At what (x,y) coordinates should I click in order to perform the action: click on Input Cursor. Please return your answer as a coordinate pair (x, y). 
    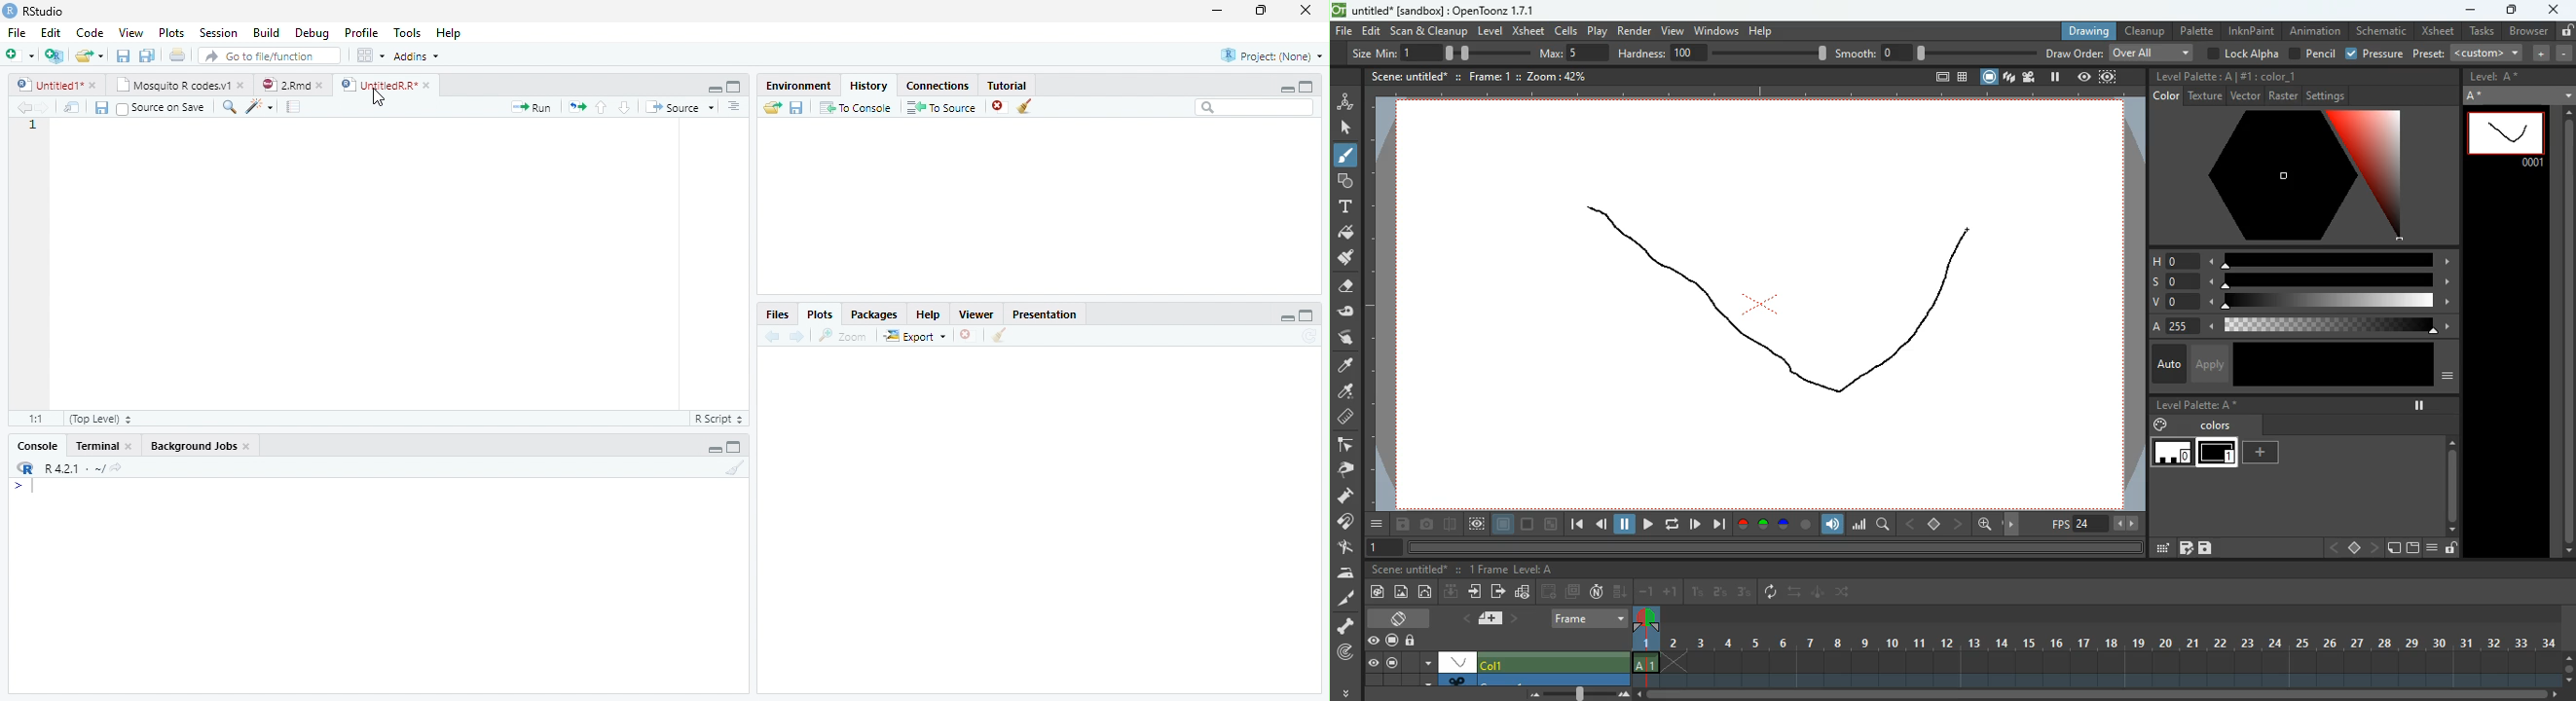
    Looking at the image, I should click on (40, 483).